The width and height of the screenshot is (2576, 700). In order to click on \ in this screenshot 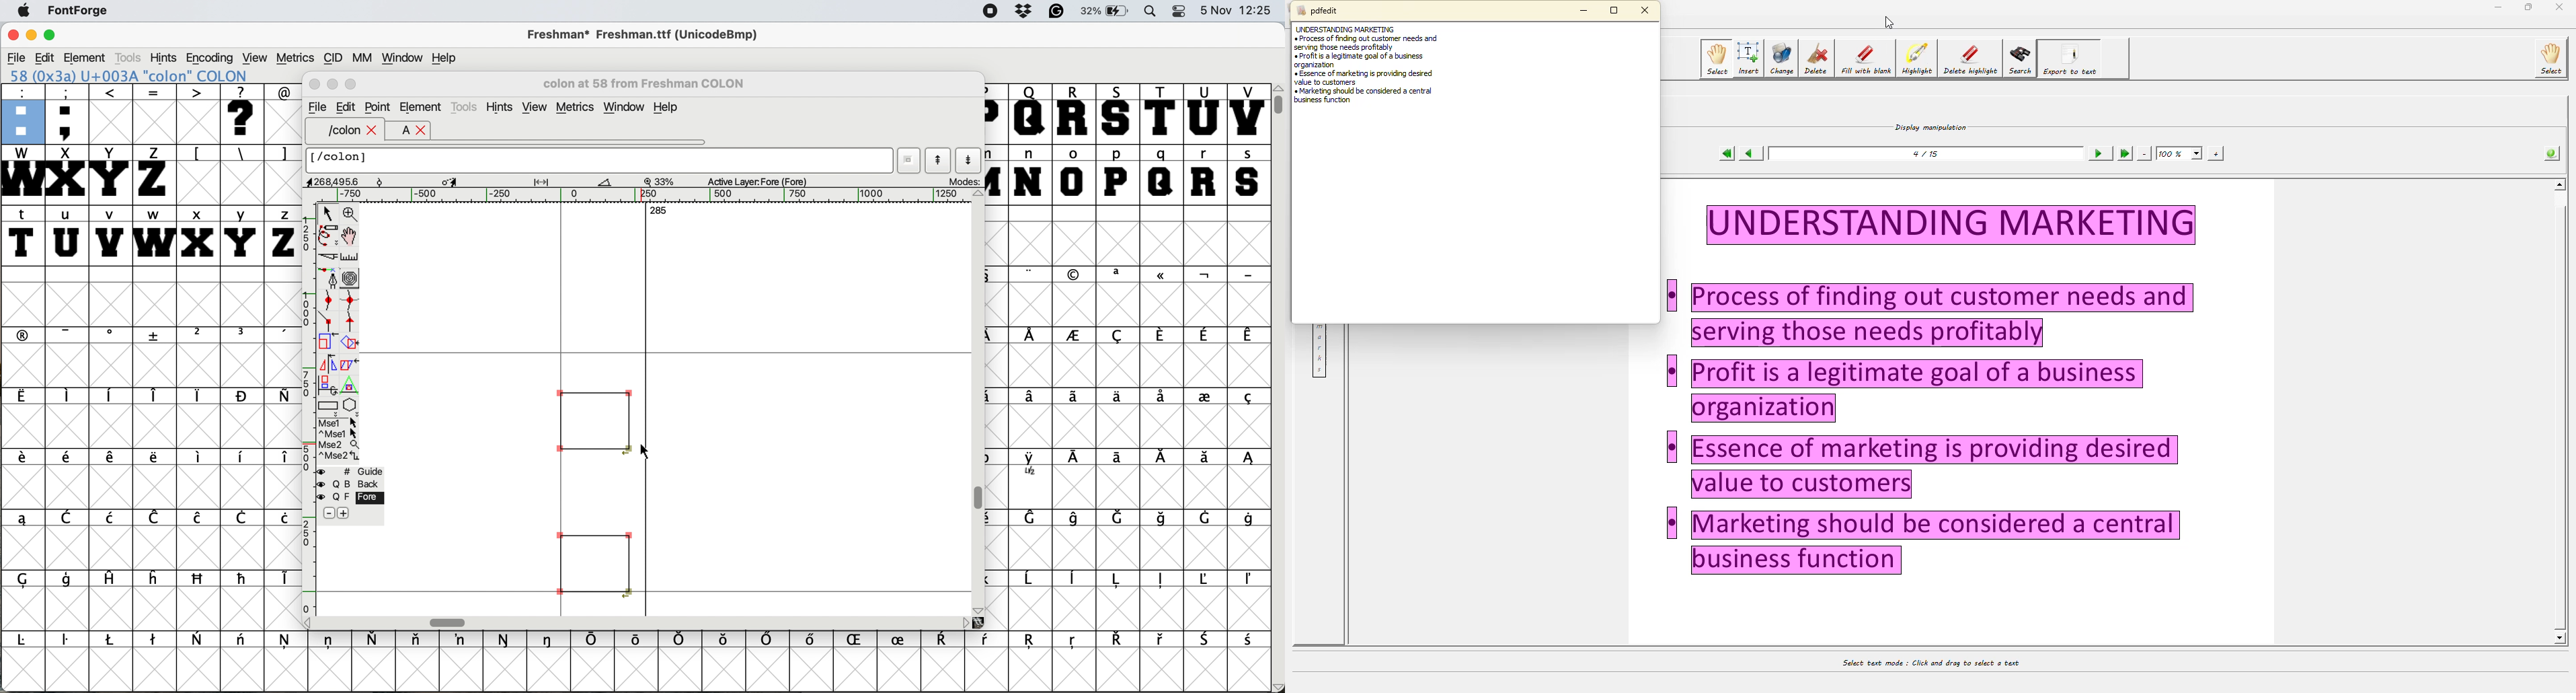, I will do `click(241, 153)`.